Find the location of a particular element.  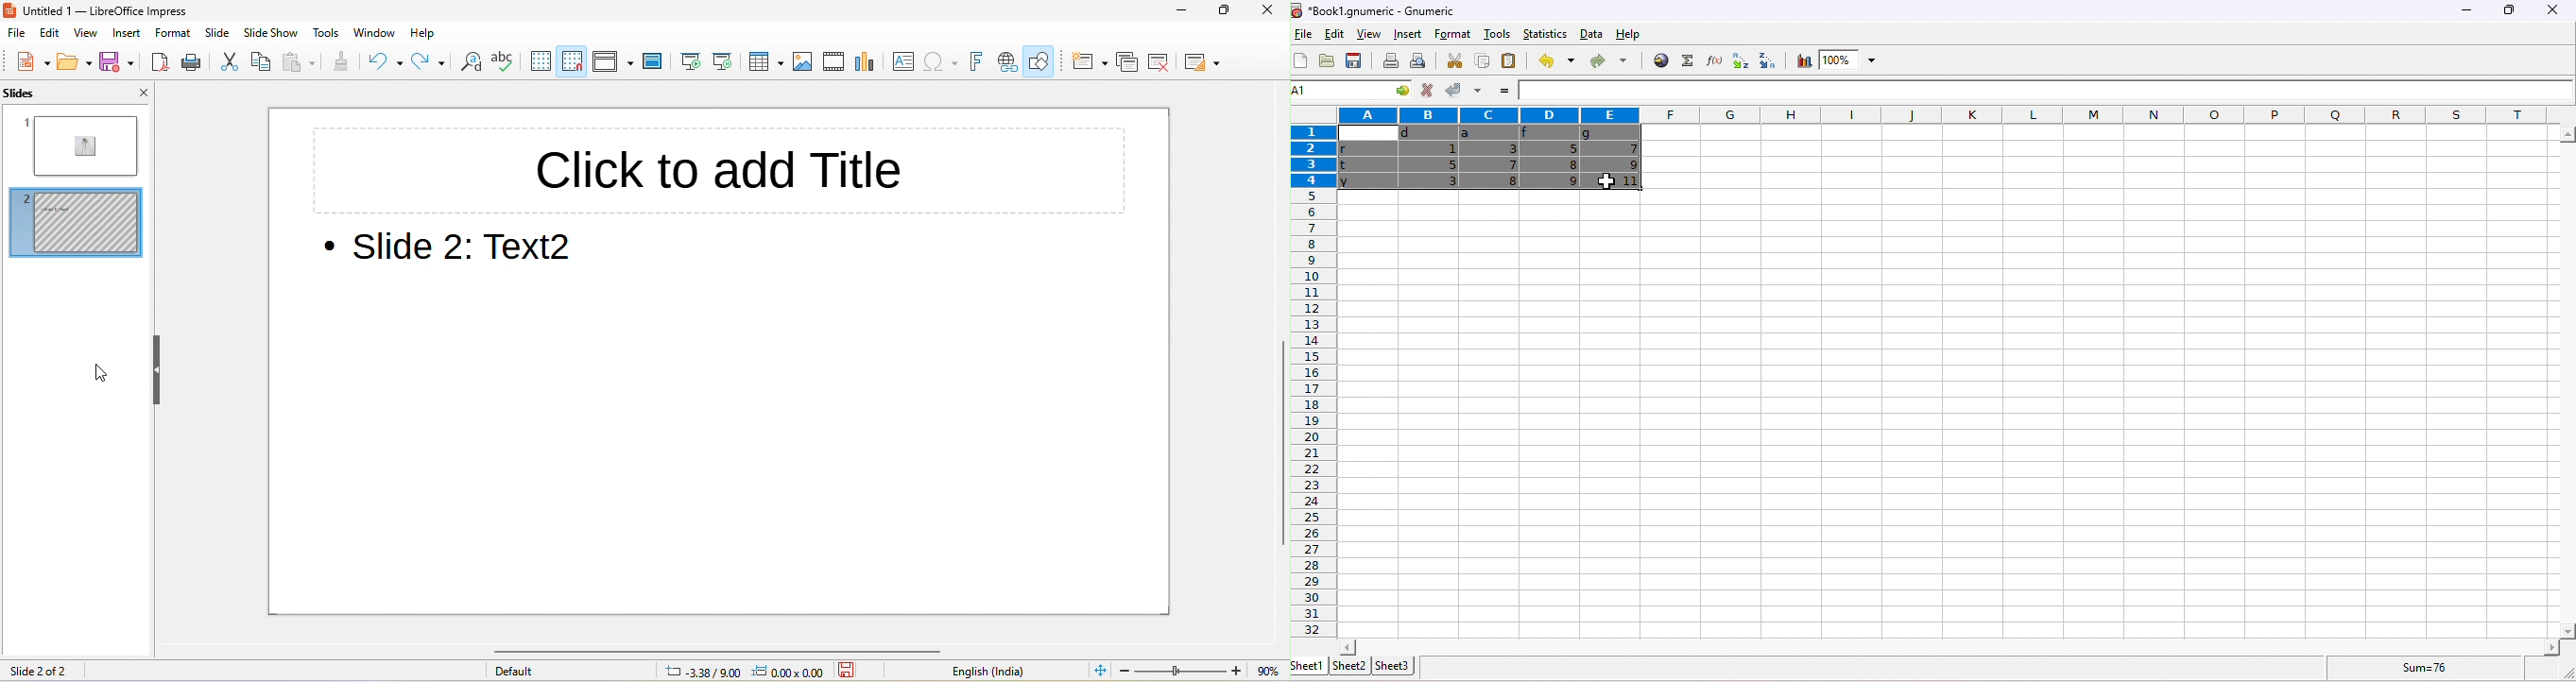

minimize is located at coordinates (1170, 10).